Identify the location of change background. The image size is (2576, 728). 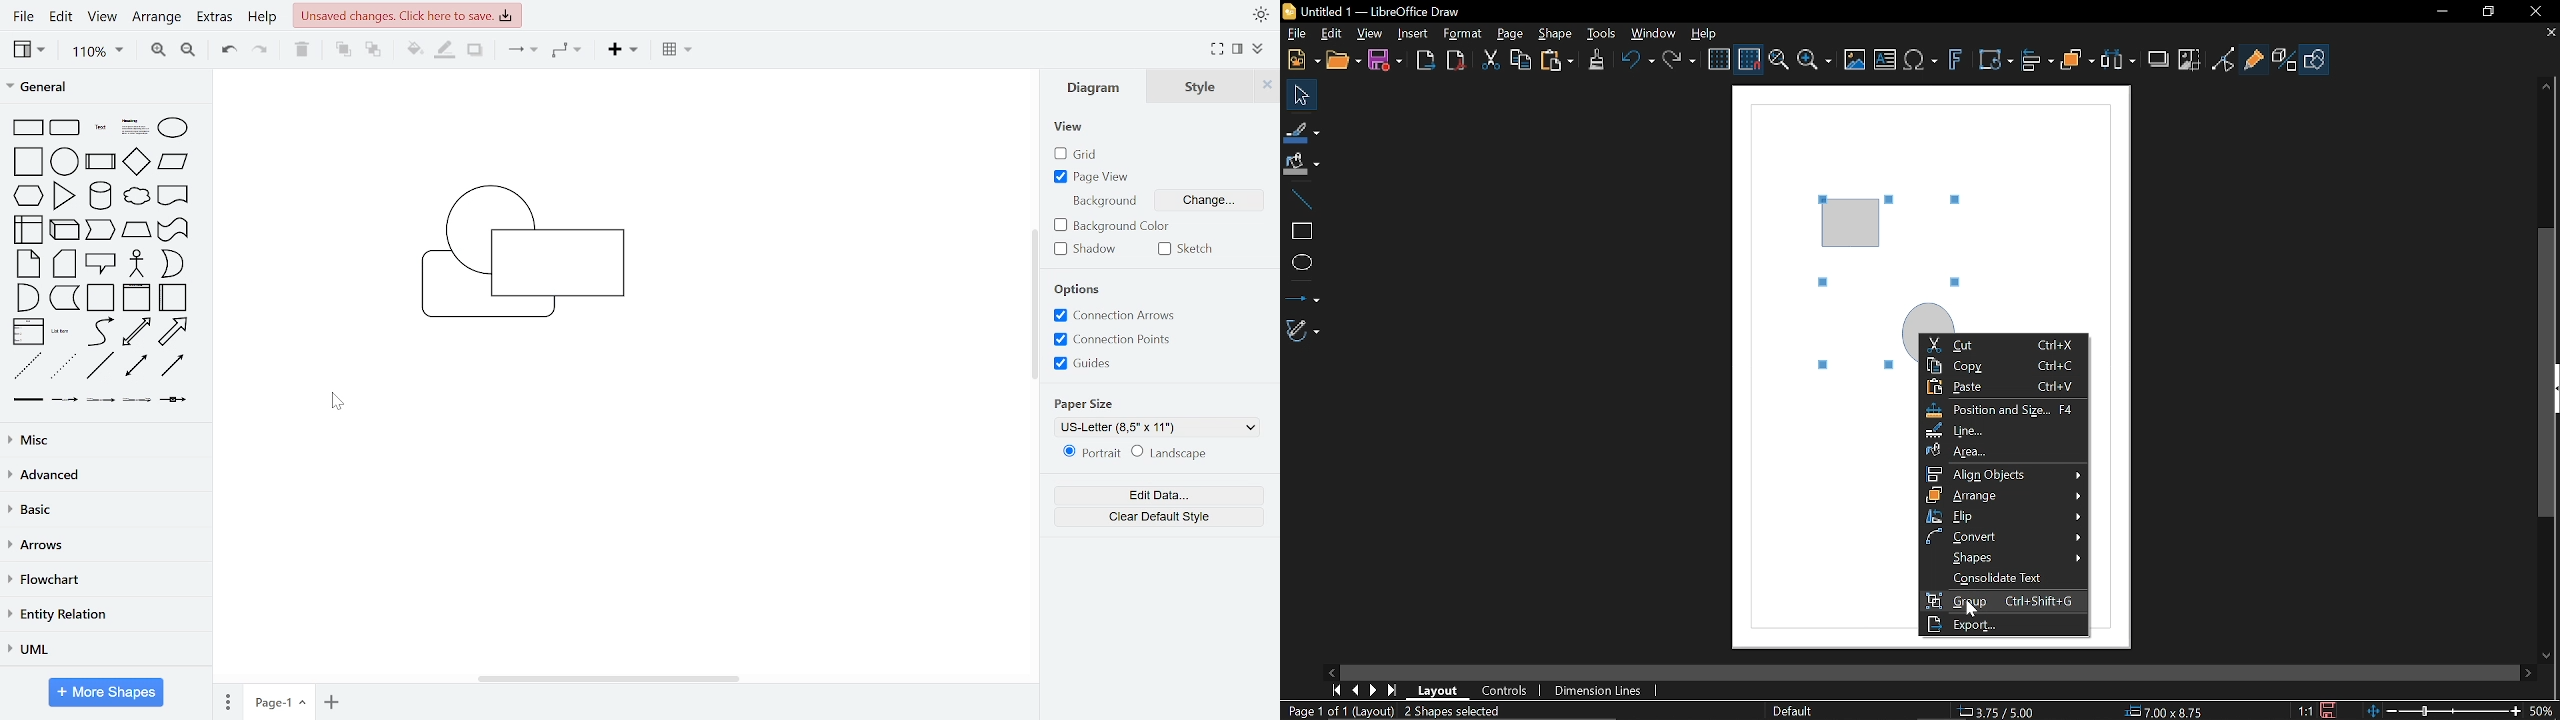
(1208, 200).